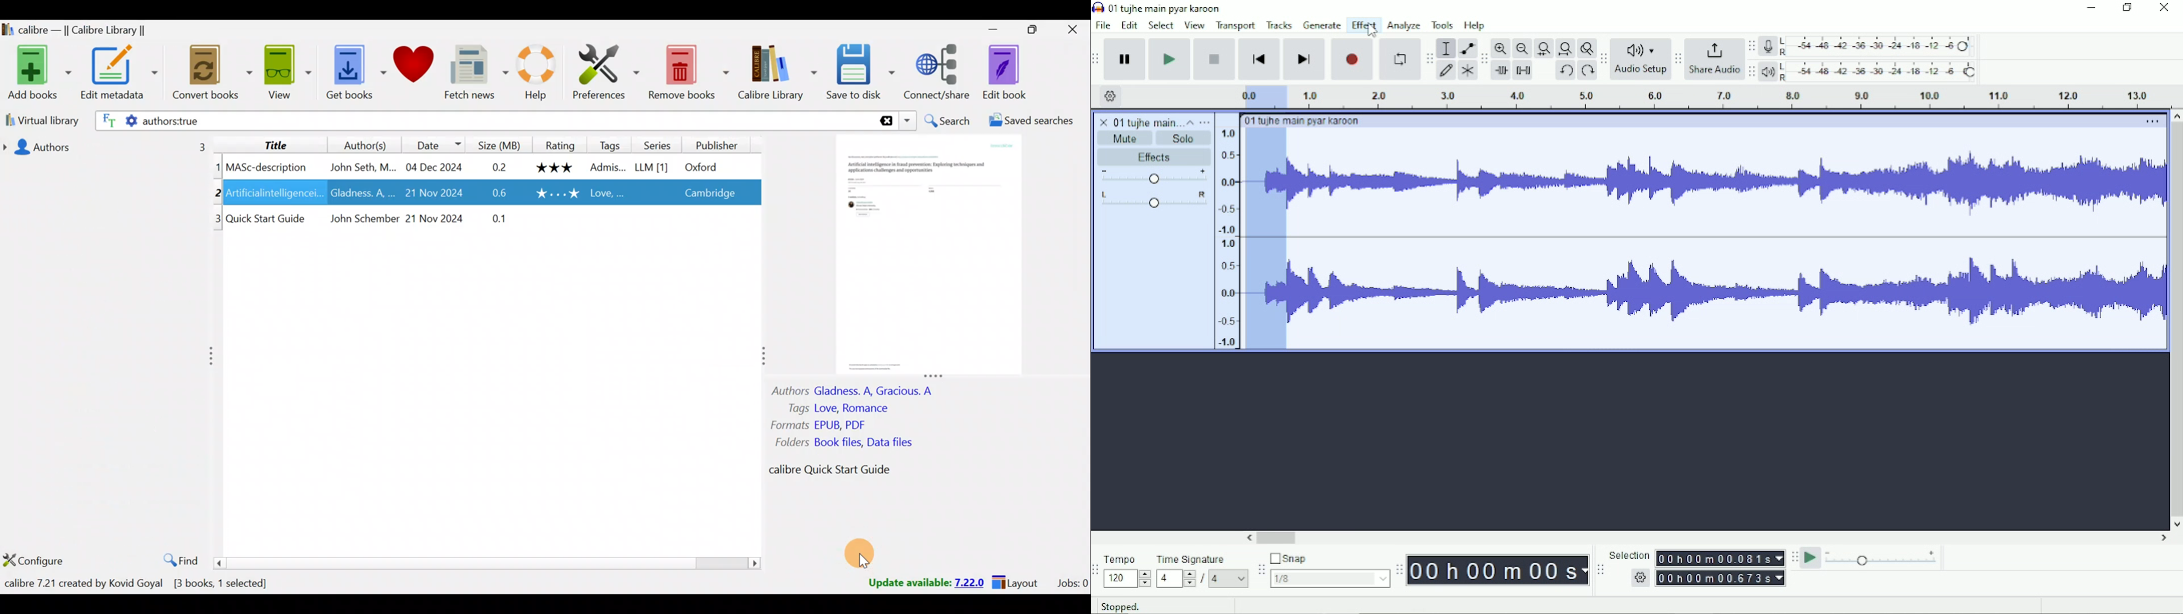 Image resolution: width=2184 pixels, height=616 pixels. What do you see at coordinates (1502, 48) in the screenshot?
I see `Zoom In` at bounding box center [1502, 48].